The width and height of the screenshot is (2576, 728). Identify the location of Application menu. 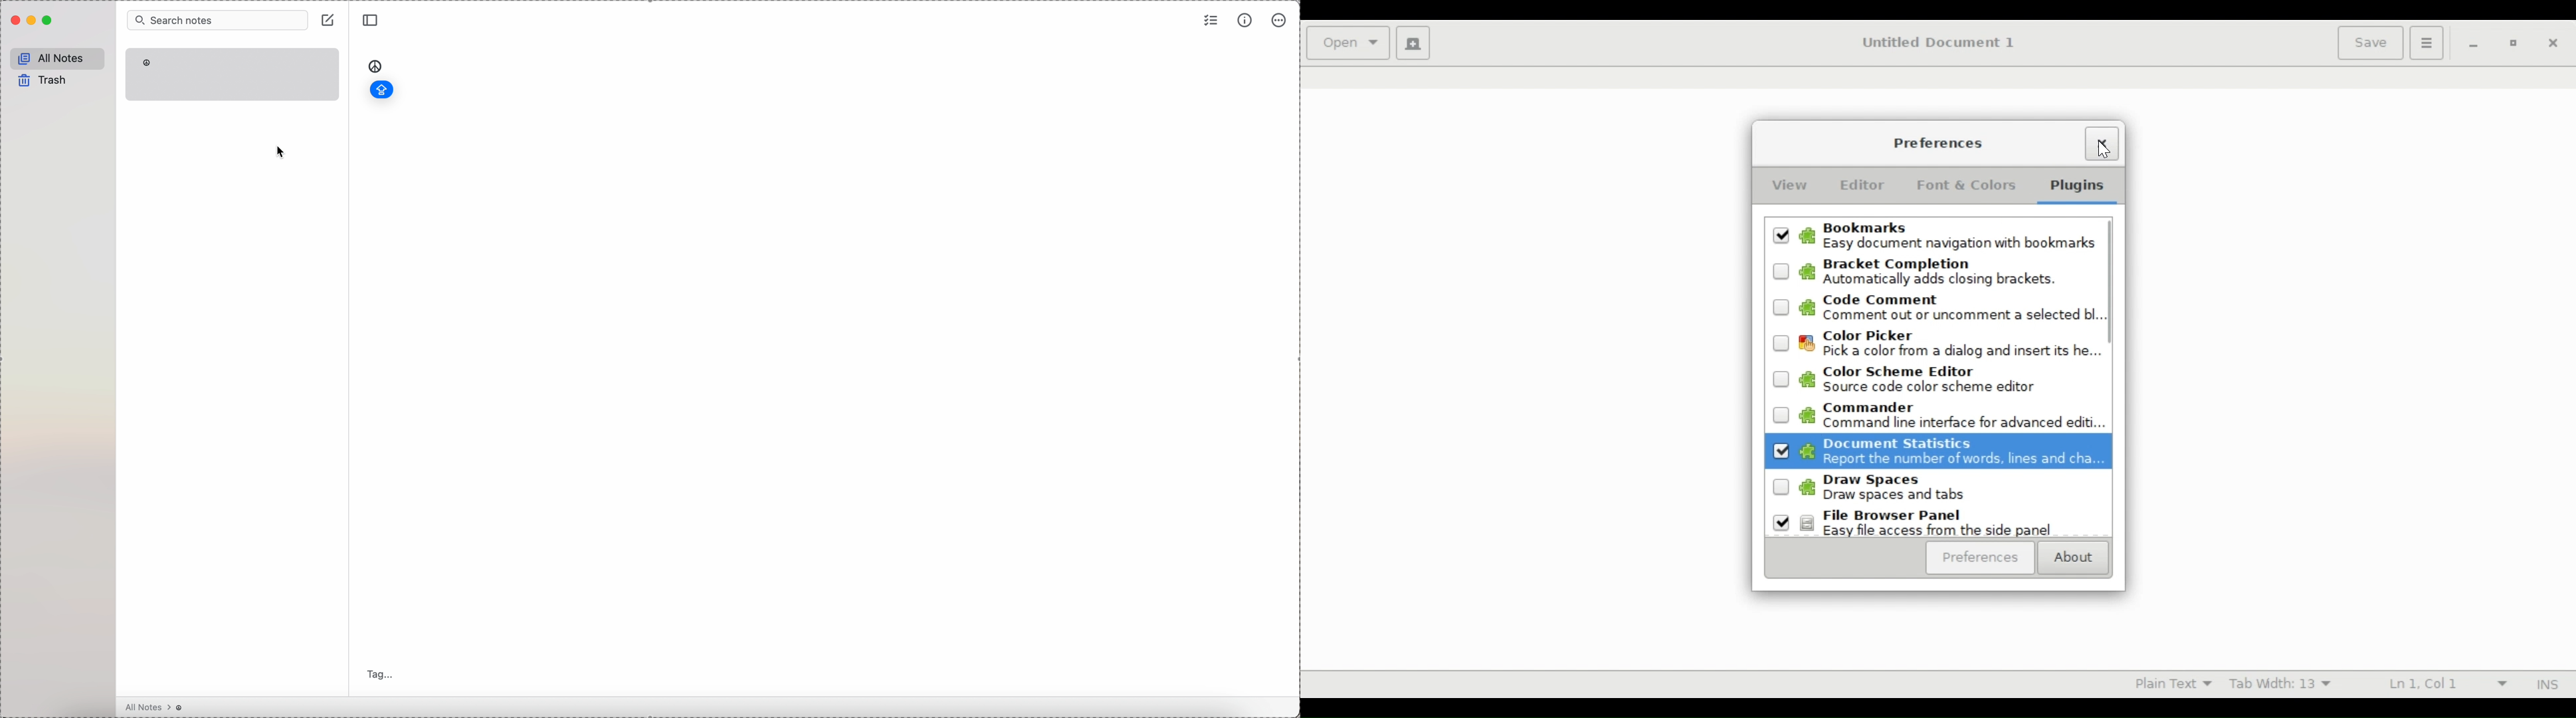
(2426, 43).